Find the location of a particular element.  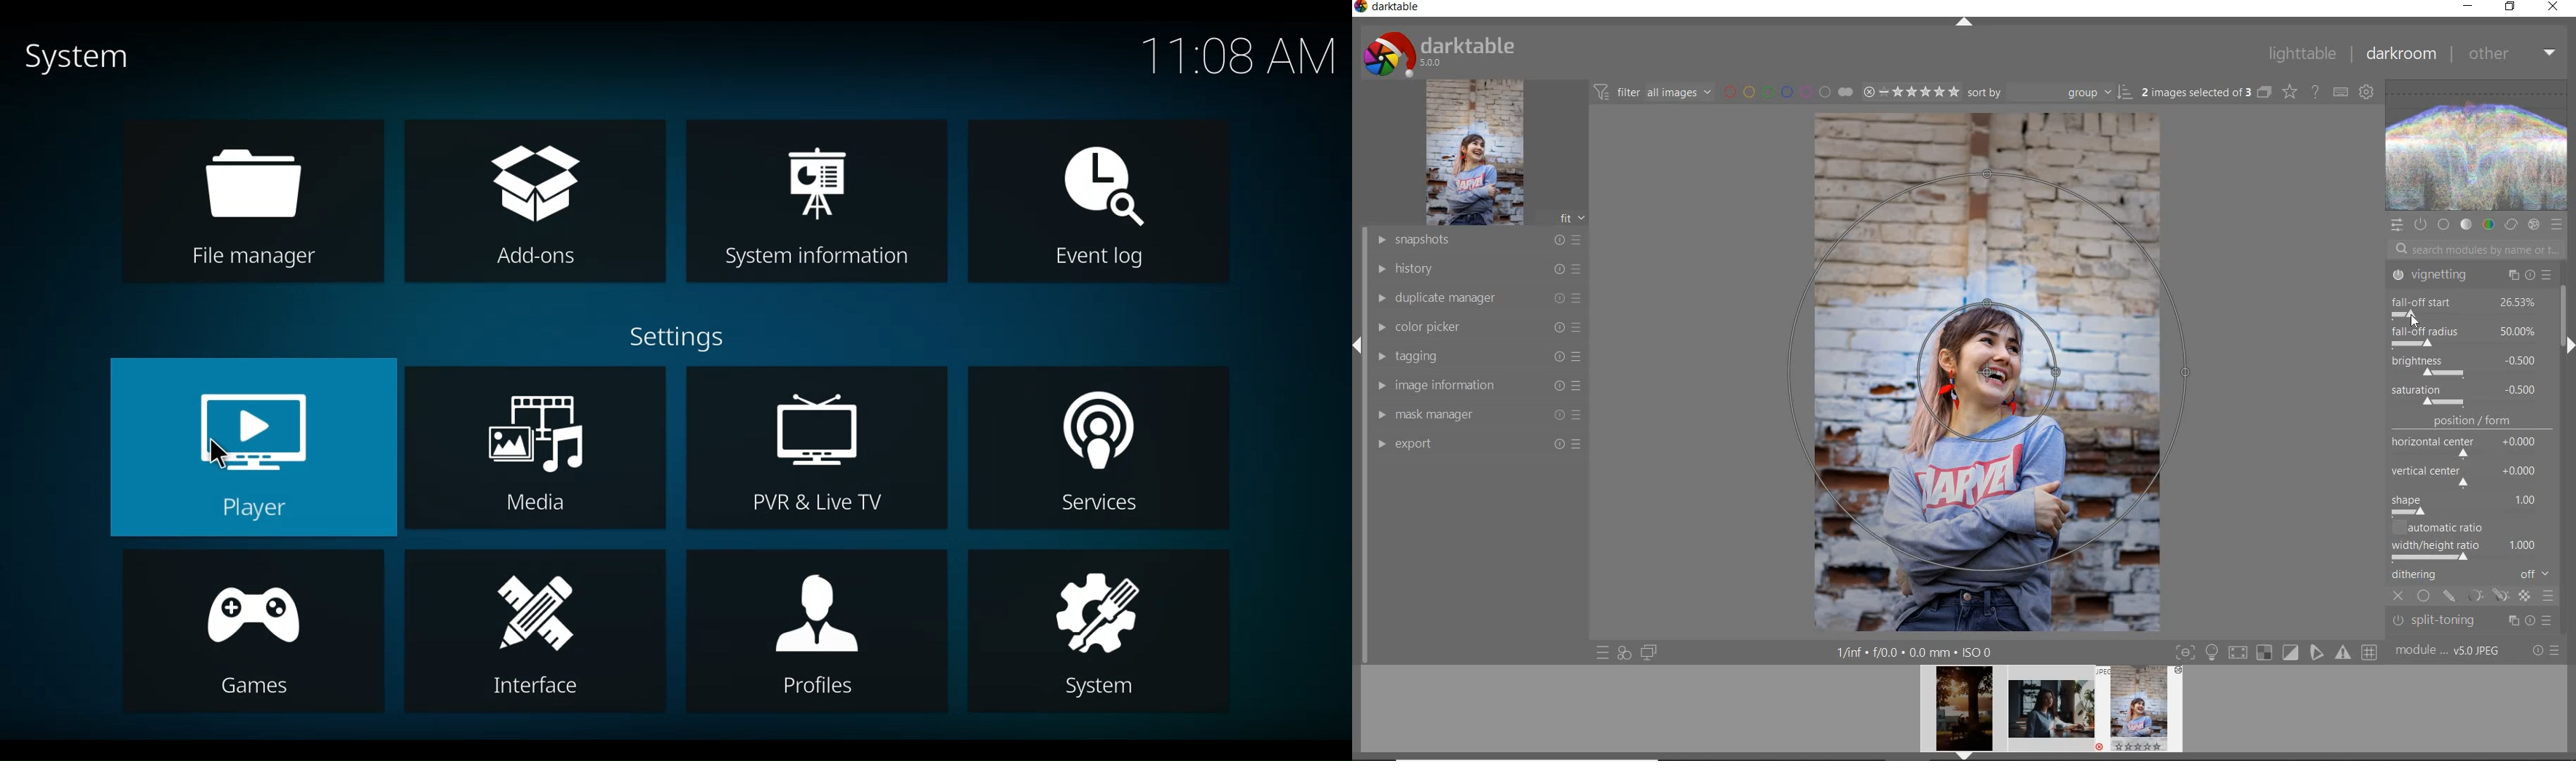

selected image is located at coordinates (1988, 370).